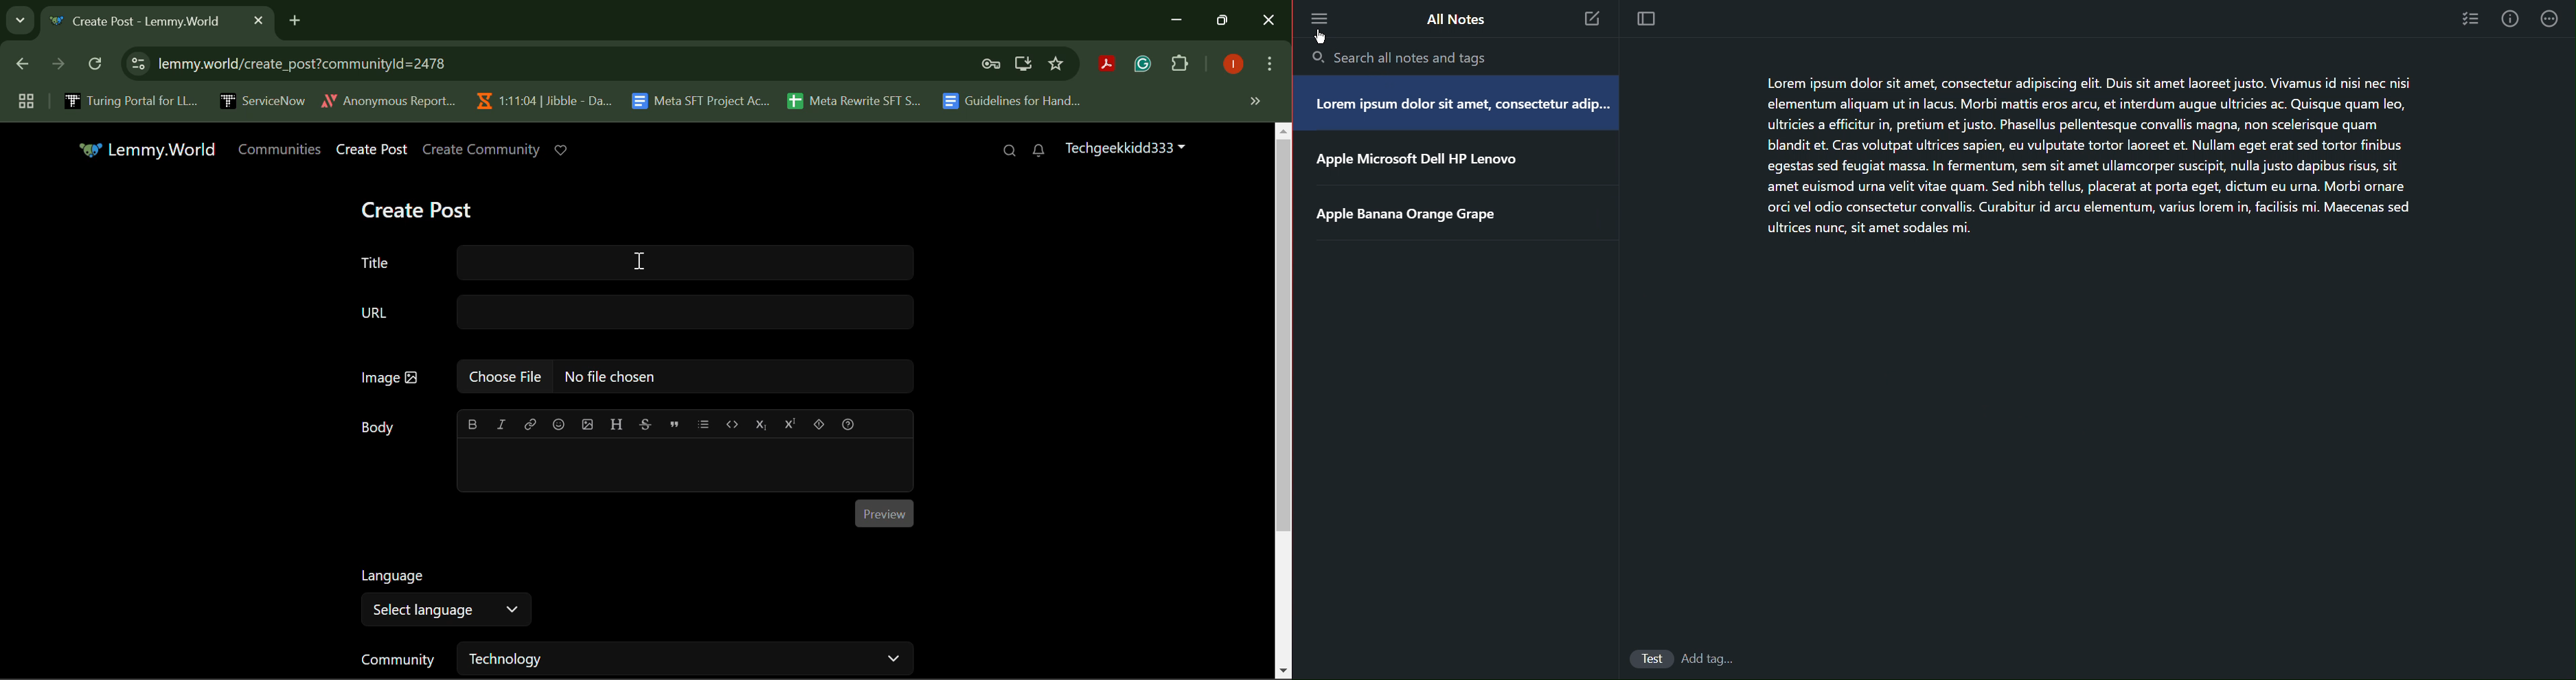 The height and width of the screenshot is (700, 2576). Describe the element at coordinates (850, 424) in the screenshot. I see `formatting help` at that location.